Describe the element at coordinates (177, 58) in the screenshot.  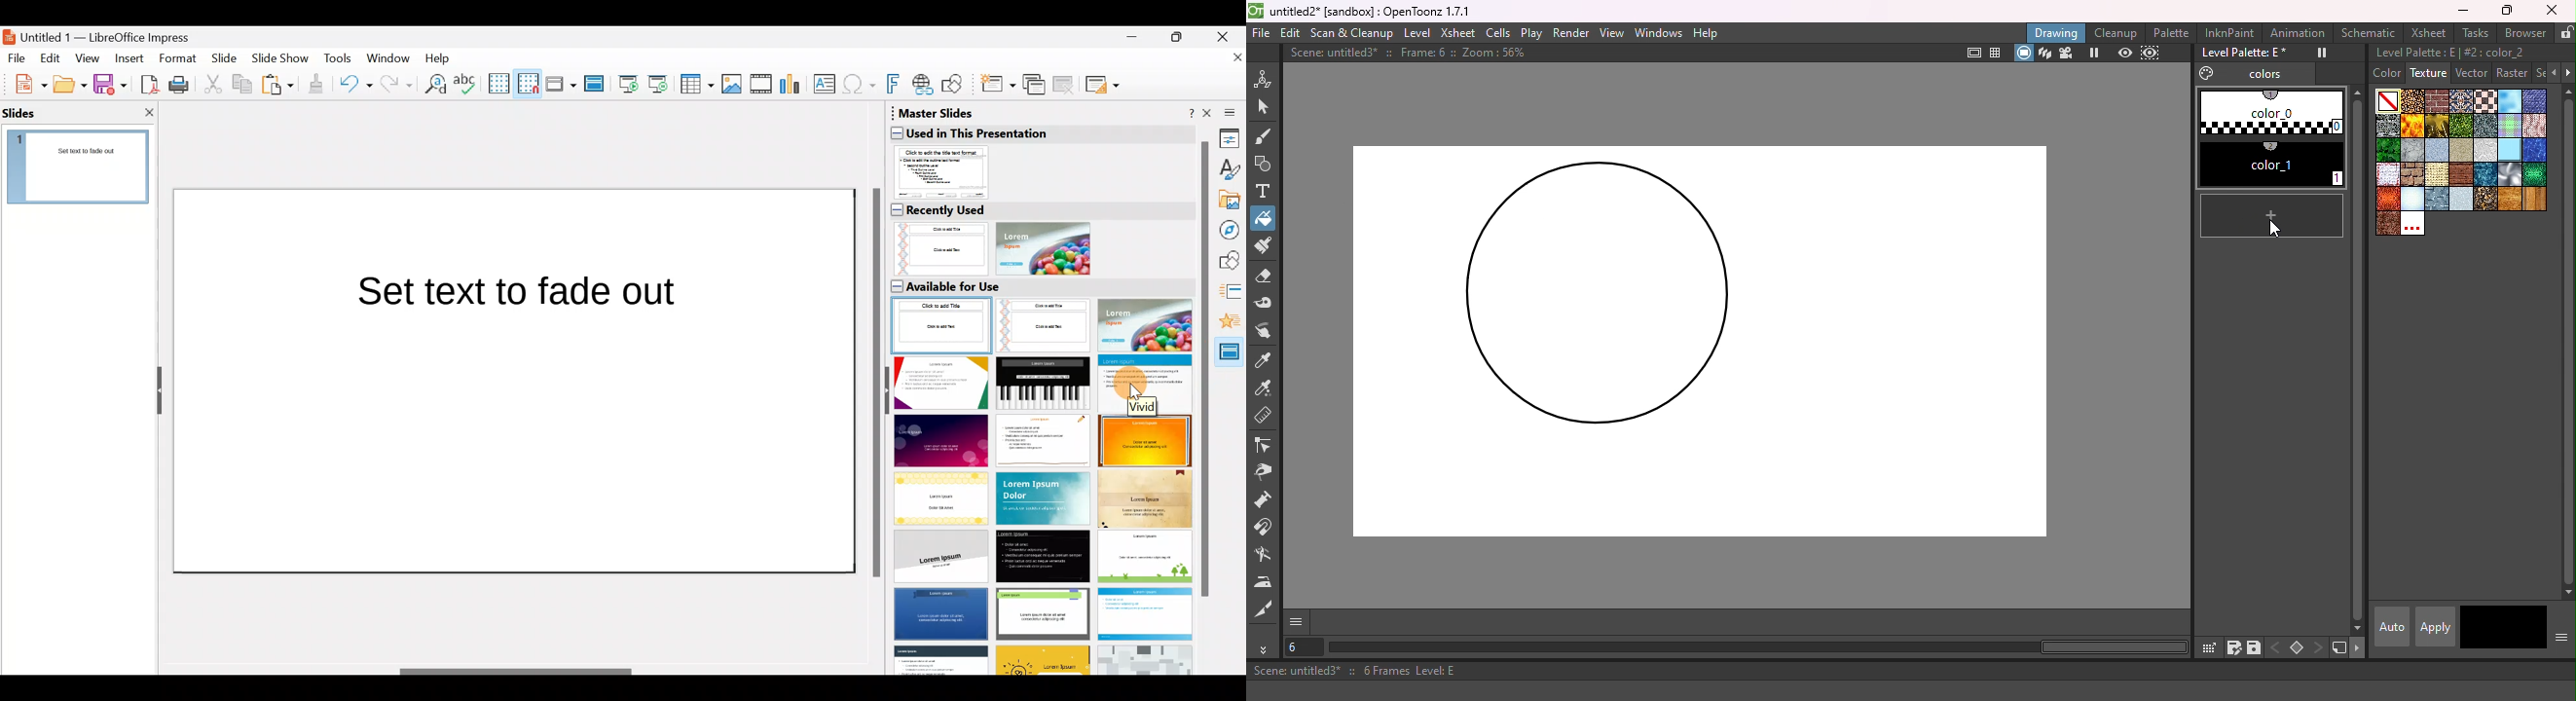
I see `Format` at that location.